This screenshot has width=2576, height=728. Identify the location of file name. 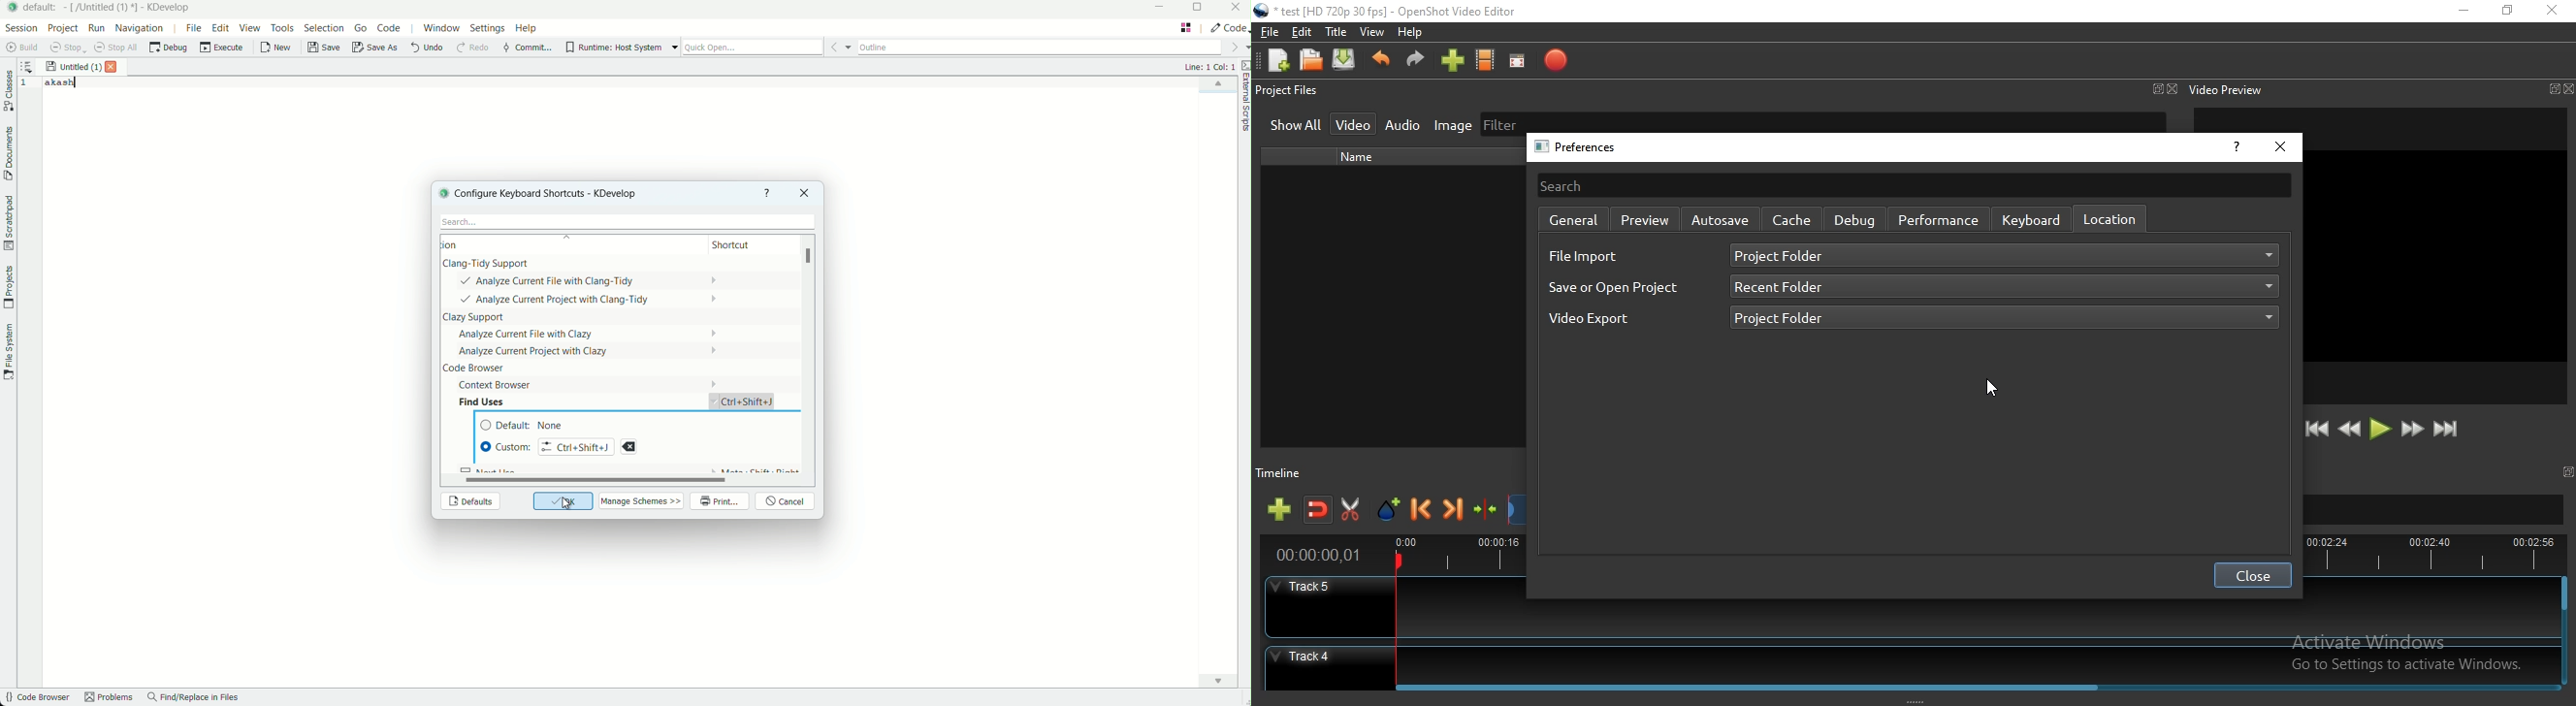
(73, 67).